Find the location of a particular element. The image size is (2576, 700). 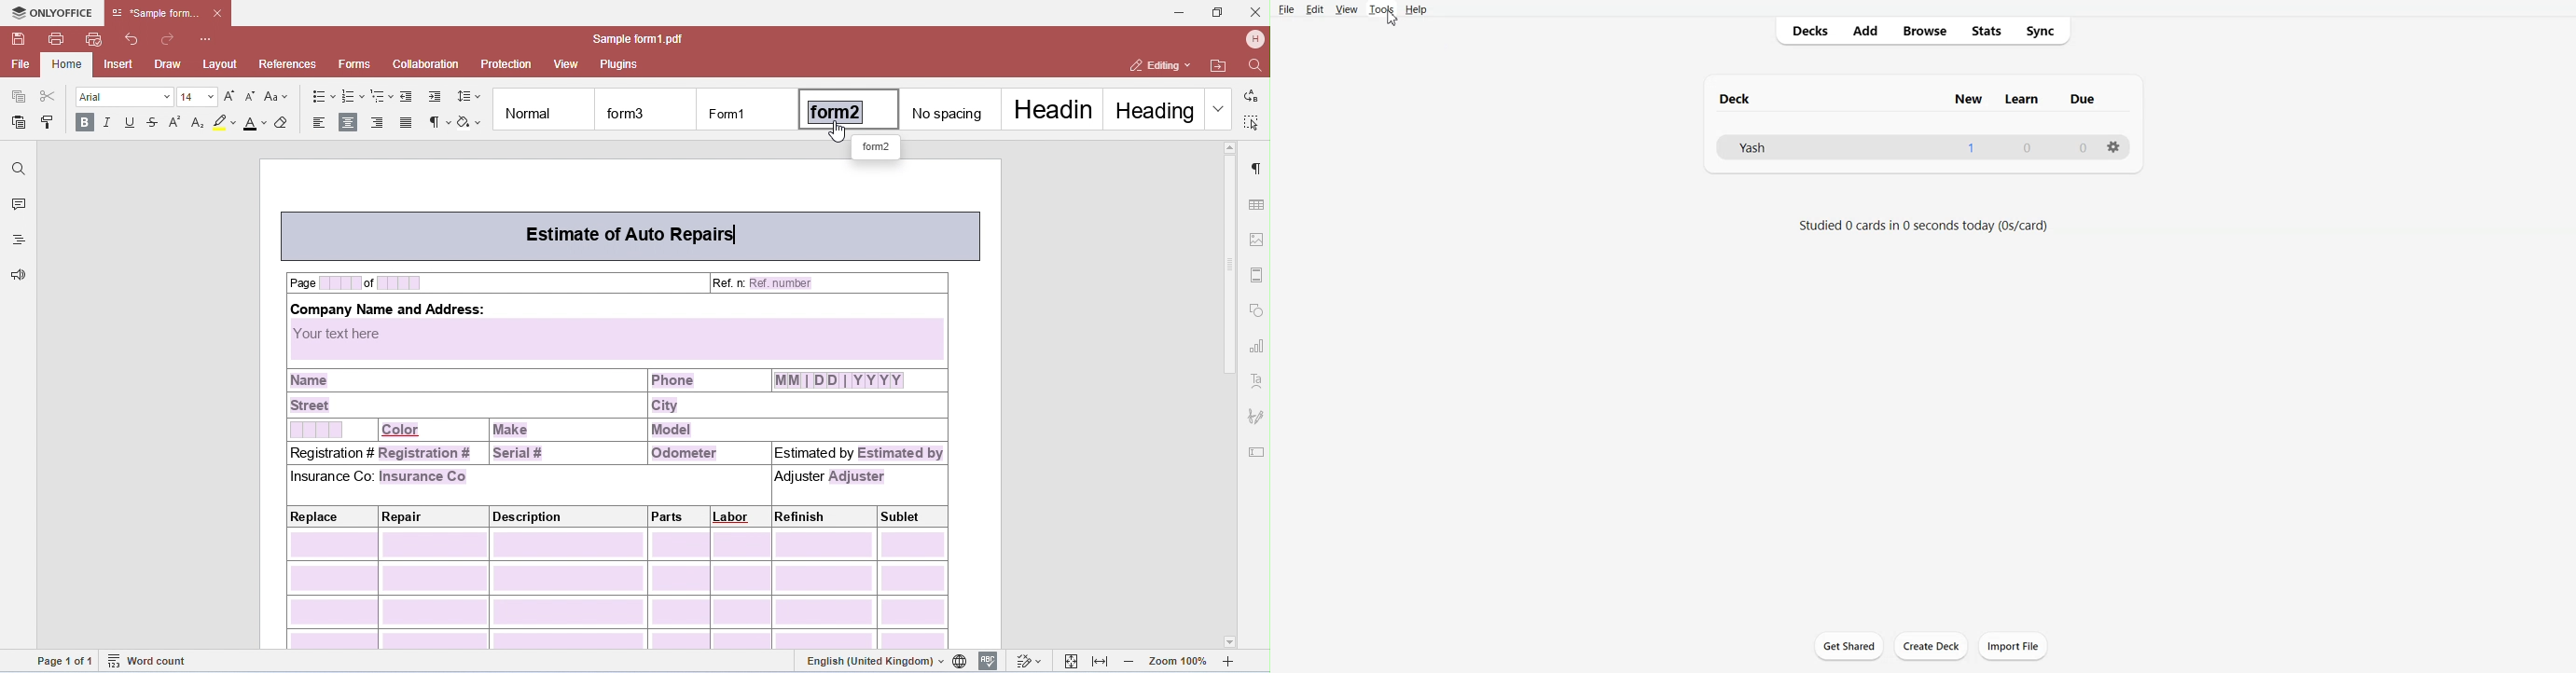

Browser is located at coordinates (1924, 31).